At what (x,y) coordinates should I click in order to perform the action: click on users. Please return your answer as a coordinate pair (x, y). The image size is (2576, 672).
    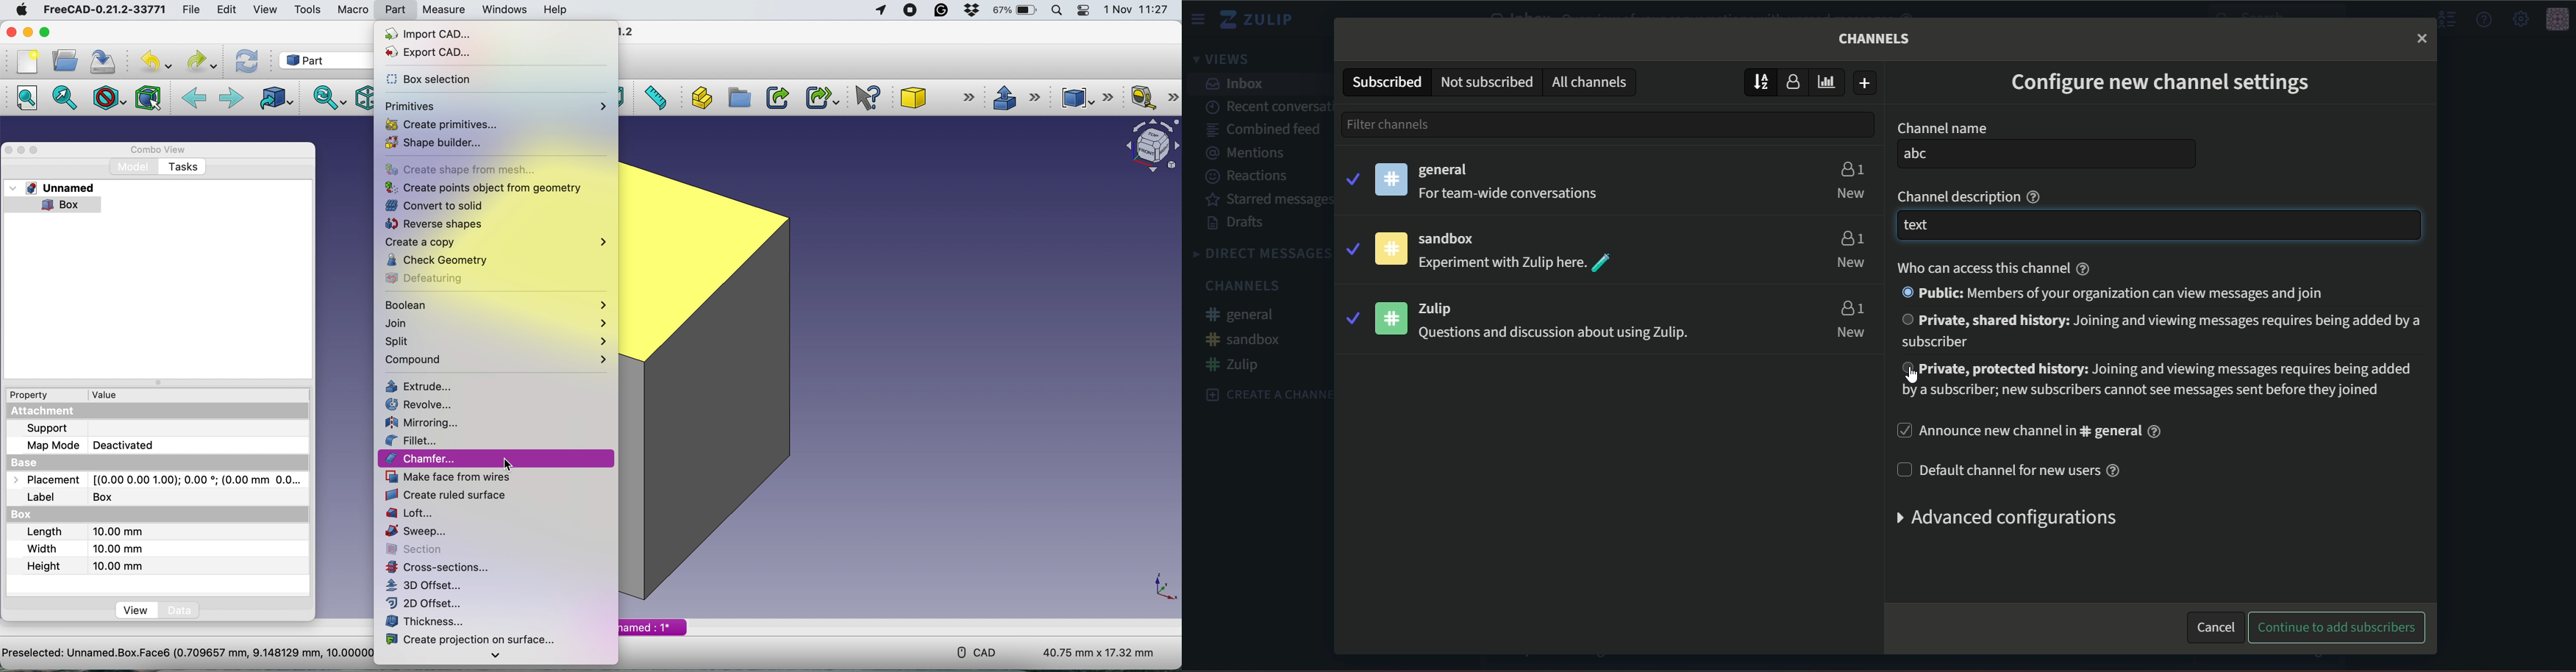
    Looking at the image, I should click on (1851, 307).